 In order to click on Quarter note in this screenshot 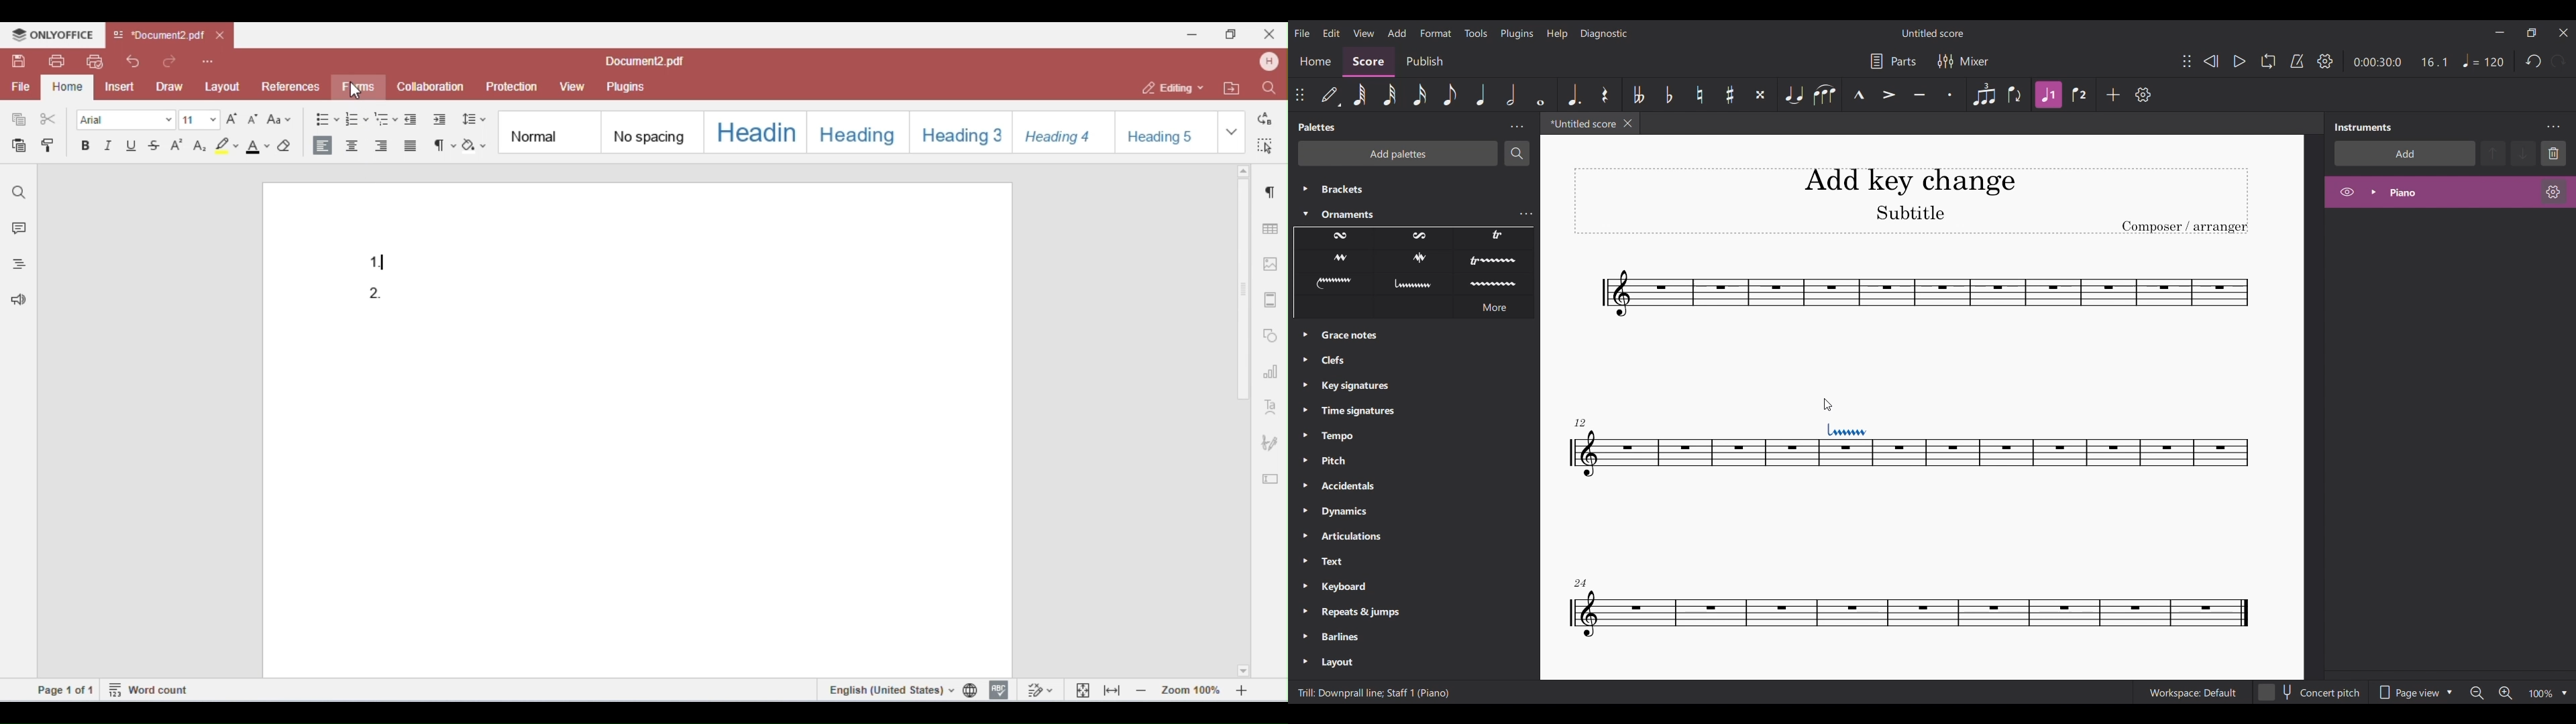, I will do `click(2483, 60)`.